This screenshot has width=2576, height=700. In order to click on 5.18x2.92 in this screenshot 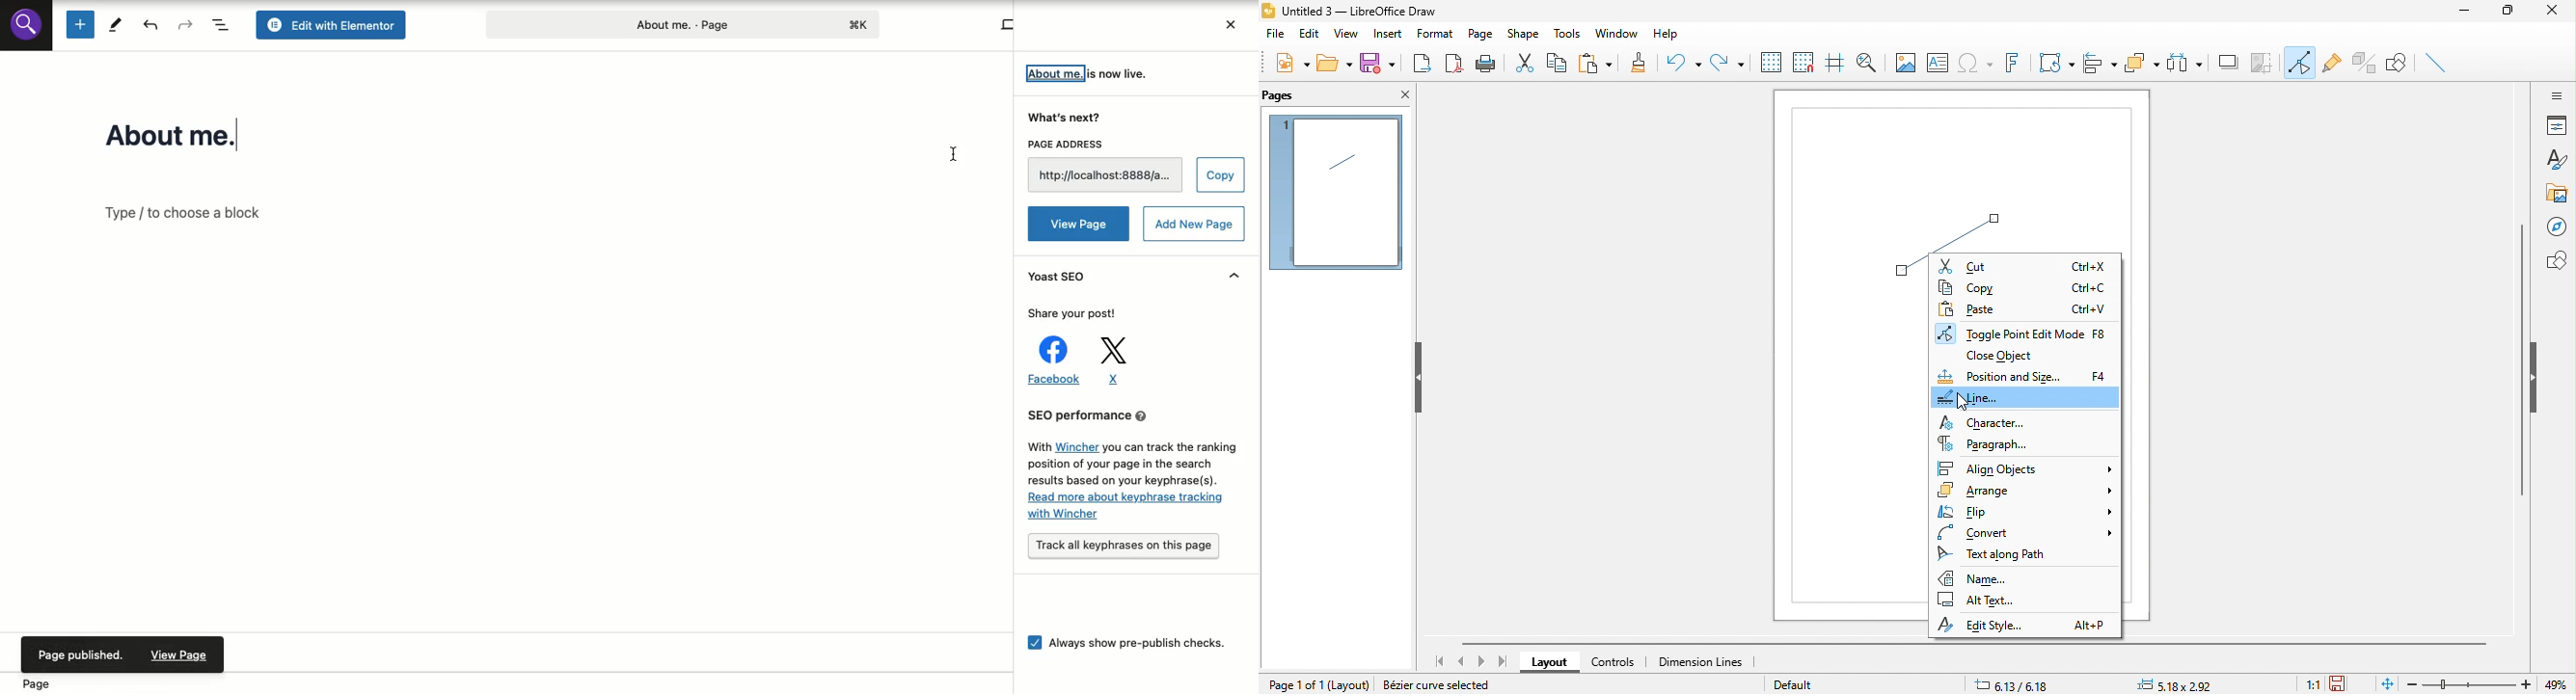, I will do `click(2180, 683)`.